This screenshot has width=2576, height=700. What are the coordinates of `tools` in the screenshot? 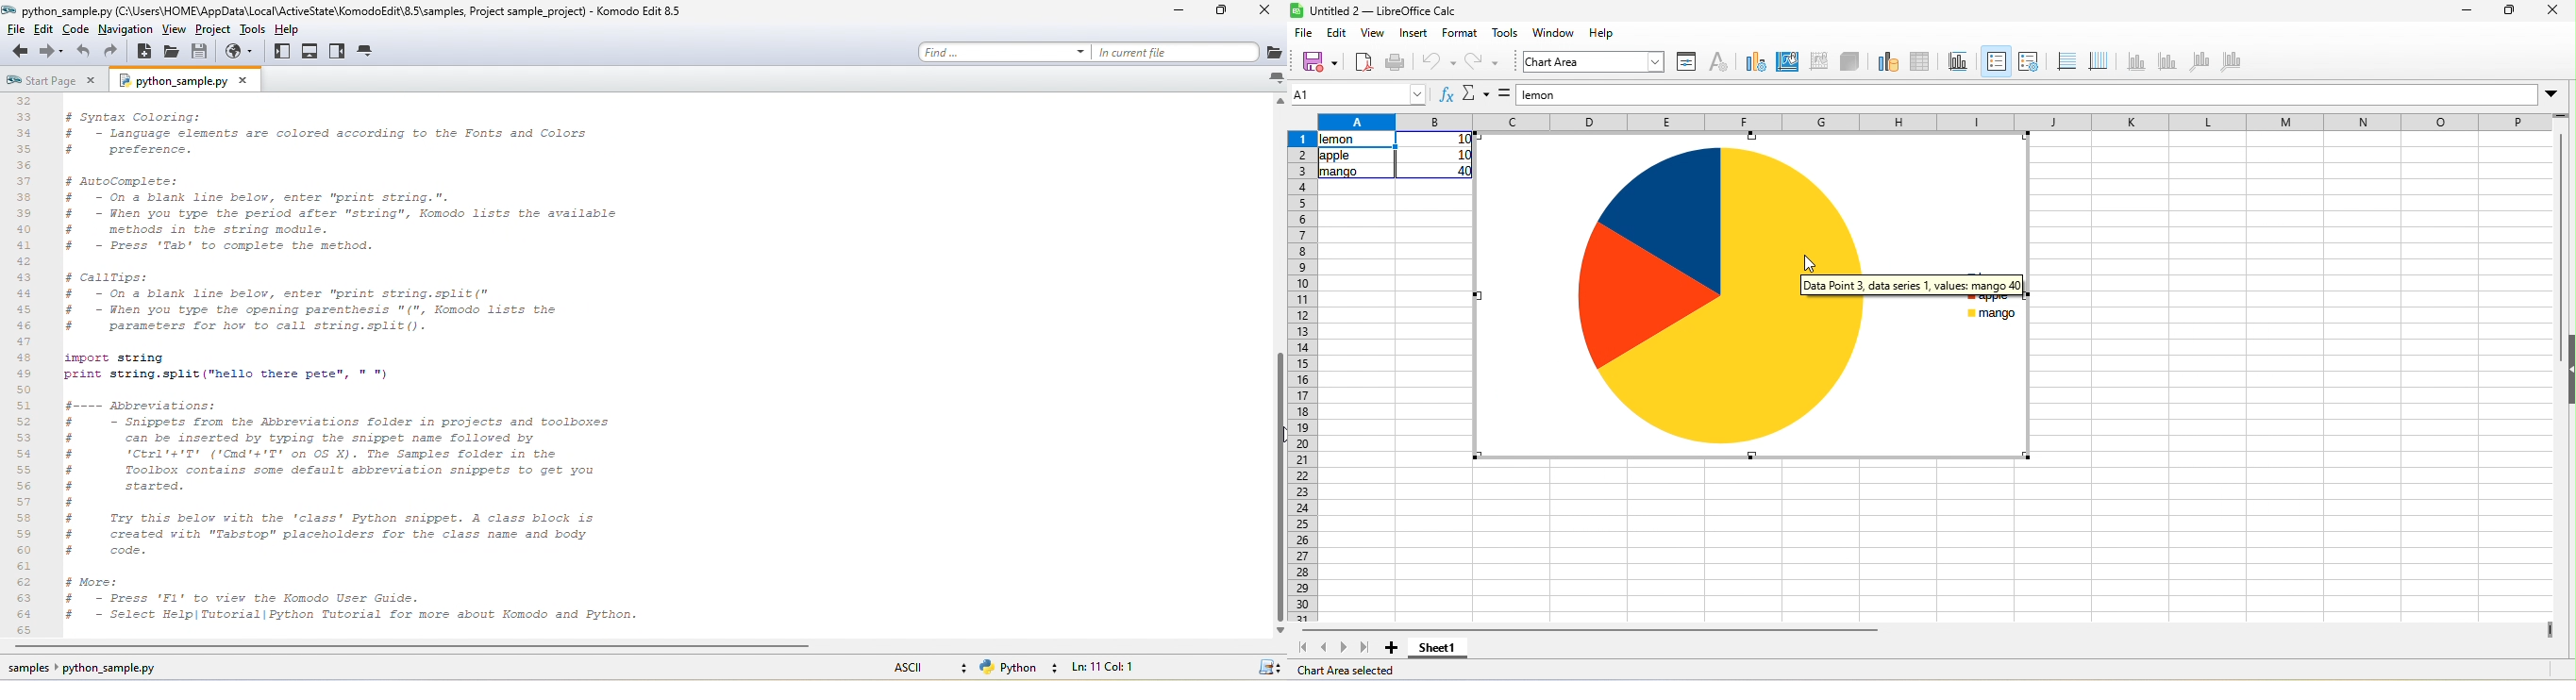 It's located at (1507, 35).